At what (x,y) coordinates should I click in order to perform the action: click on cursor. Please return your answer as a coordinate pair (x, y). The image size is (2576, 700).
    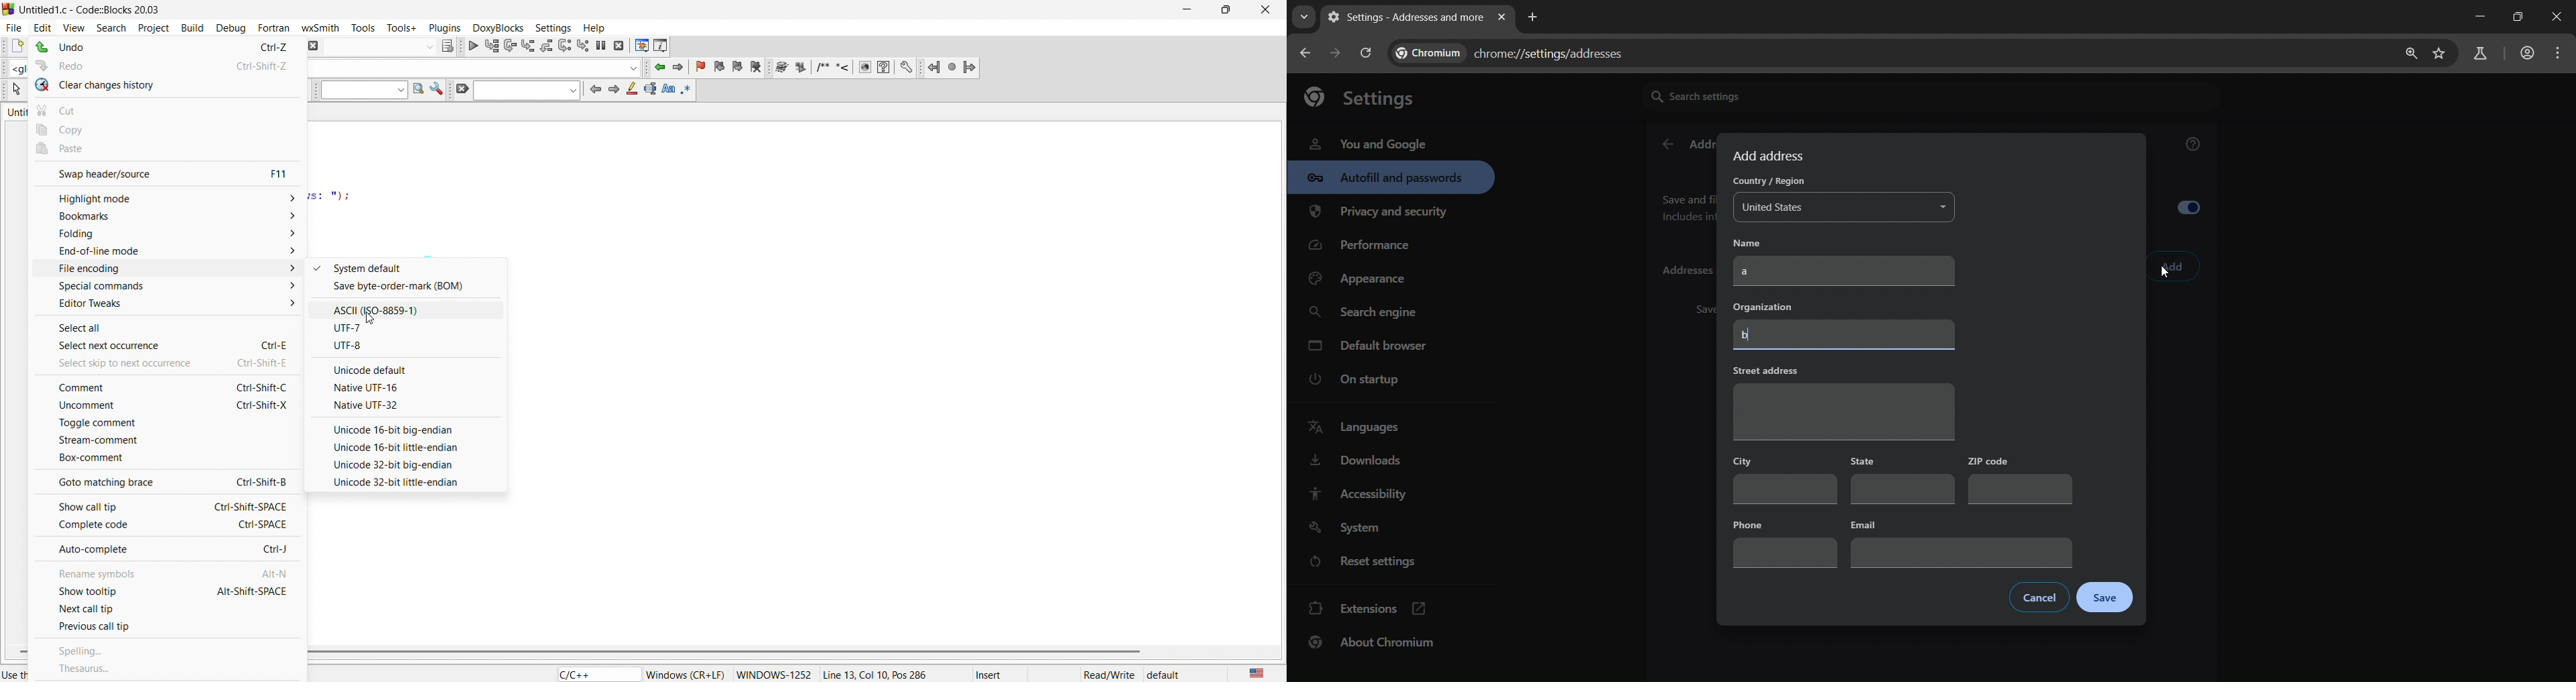
    Looking at the image, I should click on (2165, 275).